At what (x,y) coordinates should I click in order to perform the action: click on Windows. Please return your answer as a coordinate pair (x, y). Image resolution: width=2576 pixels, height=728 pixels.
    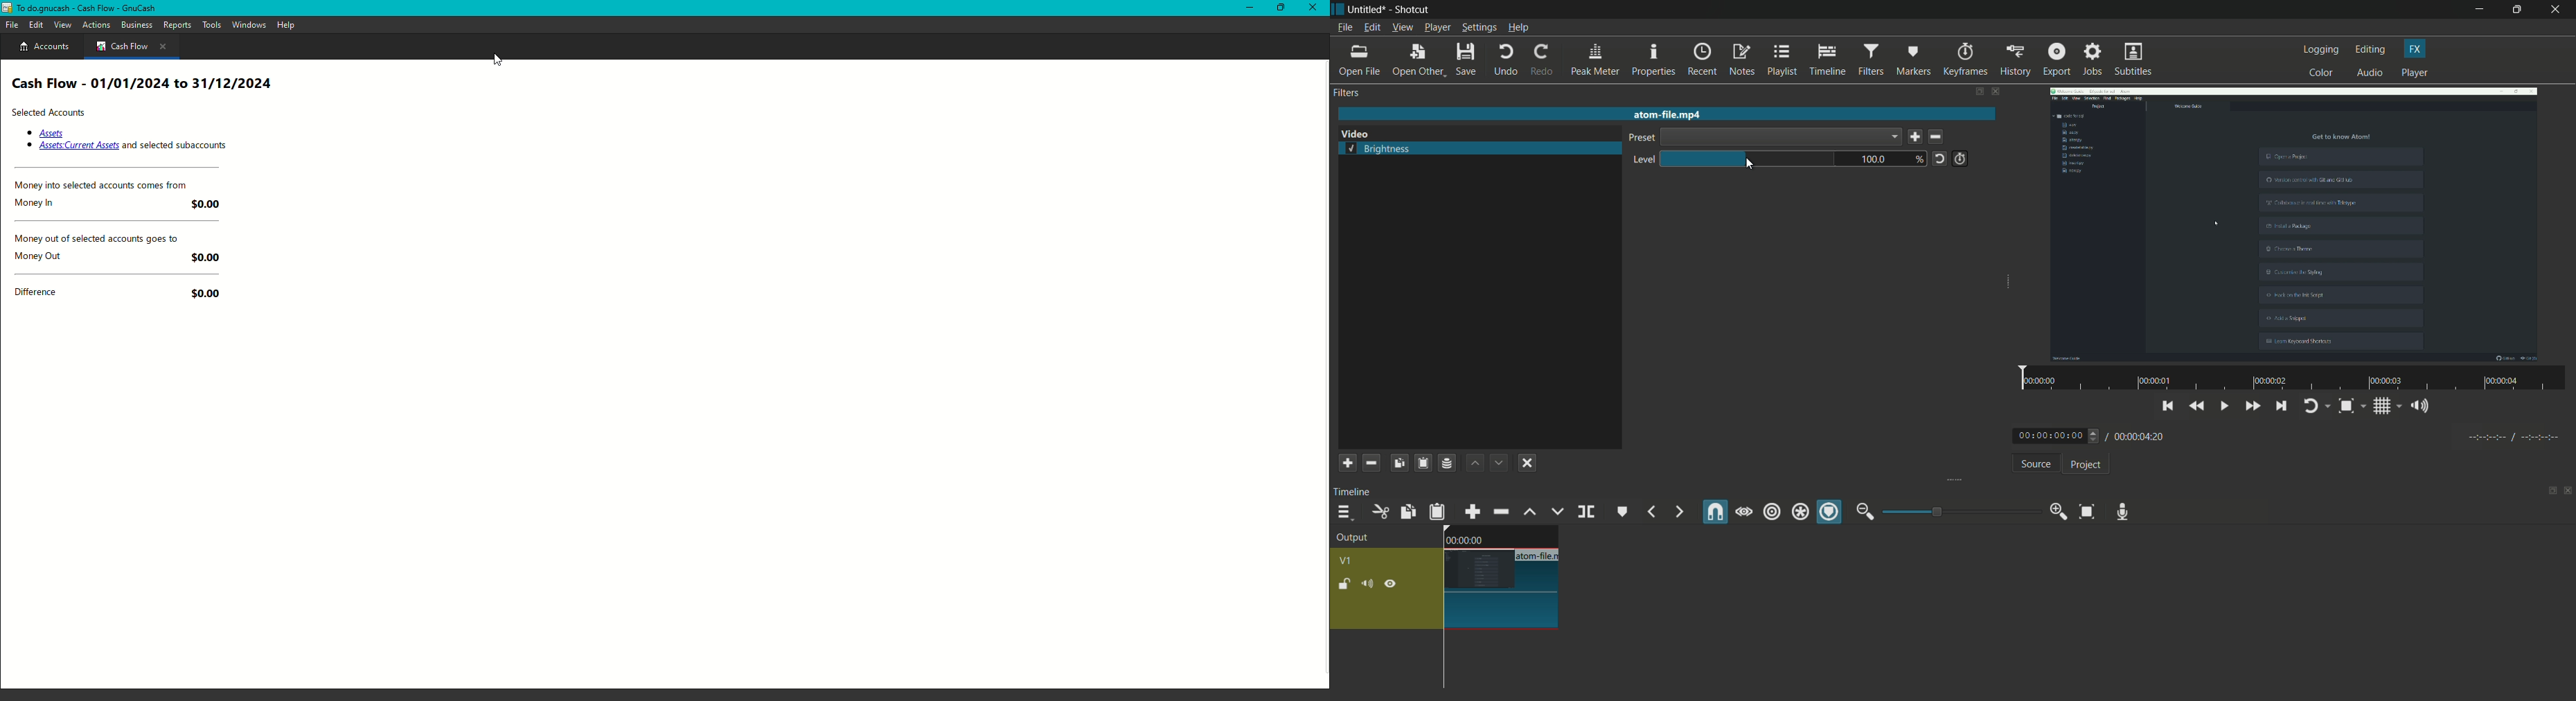
    Looking at the image, I should click on (251, 24).